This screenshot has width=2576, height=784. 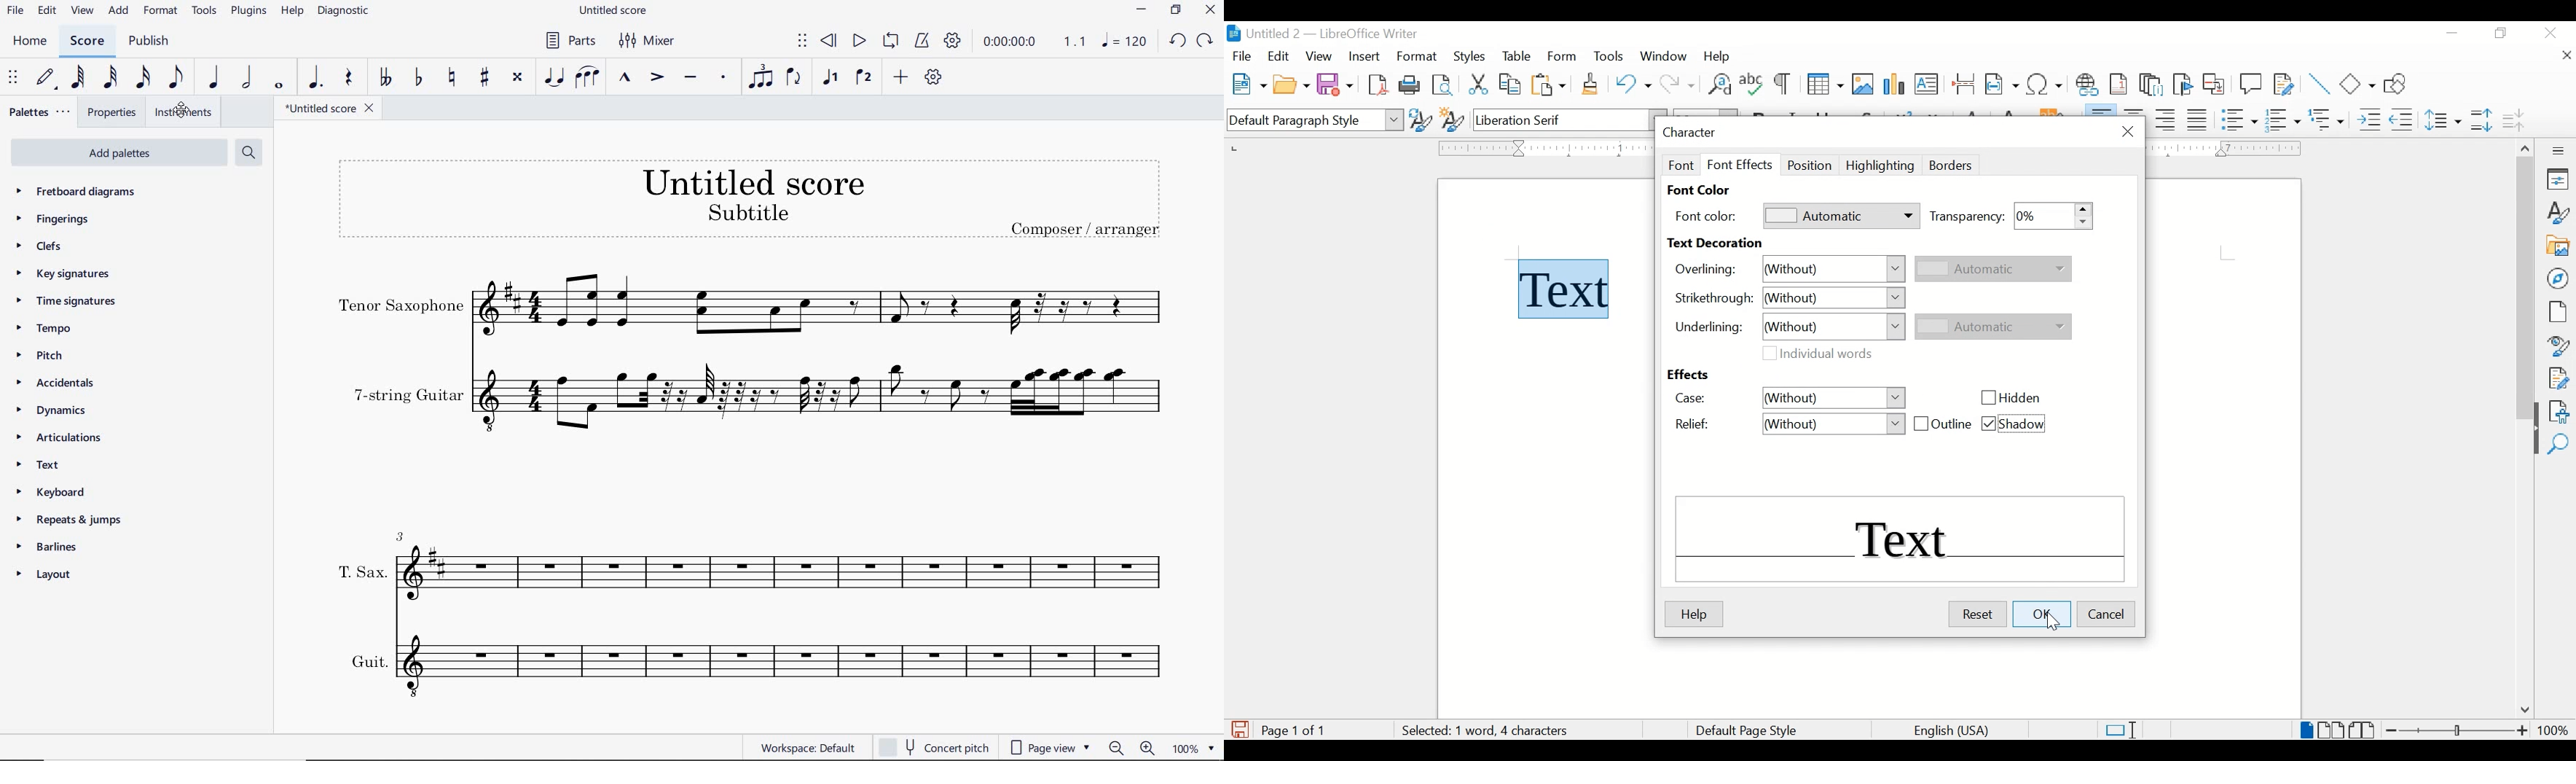 What do you see at coordinates (2530, 442) in the screenshot?
I see `drag handle` at bounding box center [2530, 442].